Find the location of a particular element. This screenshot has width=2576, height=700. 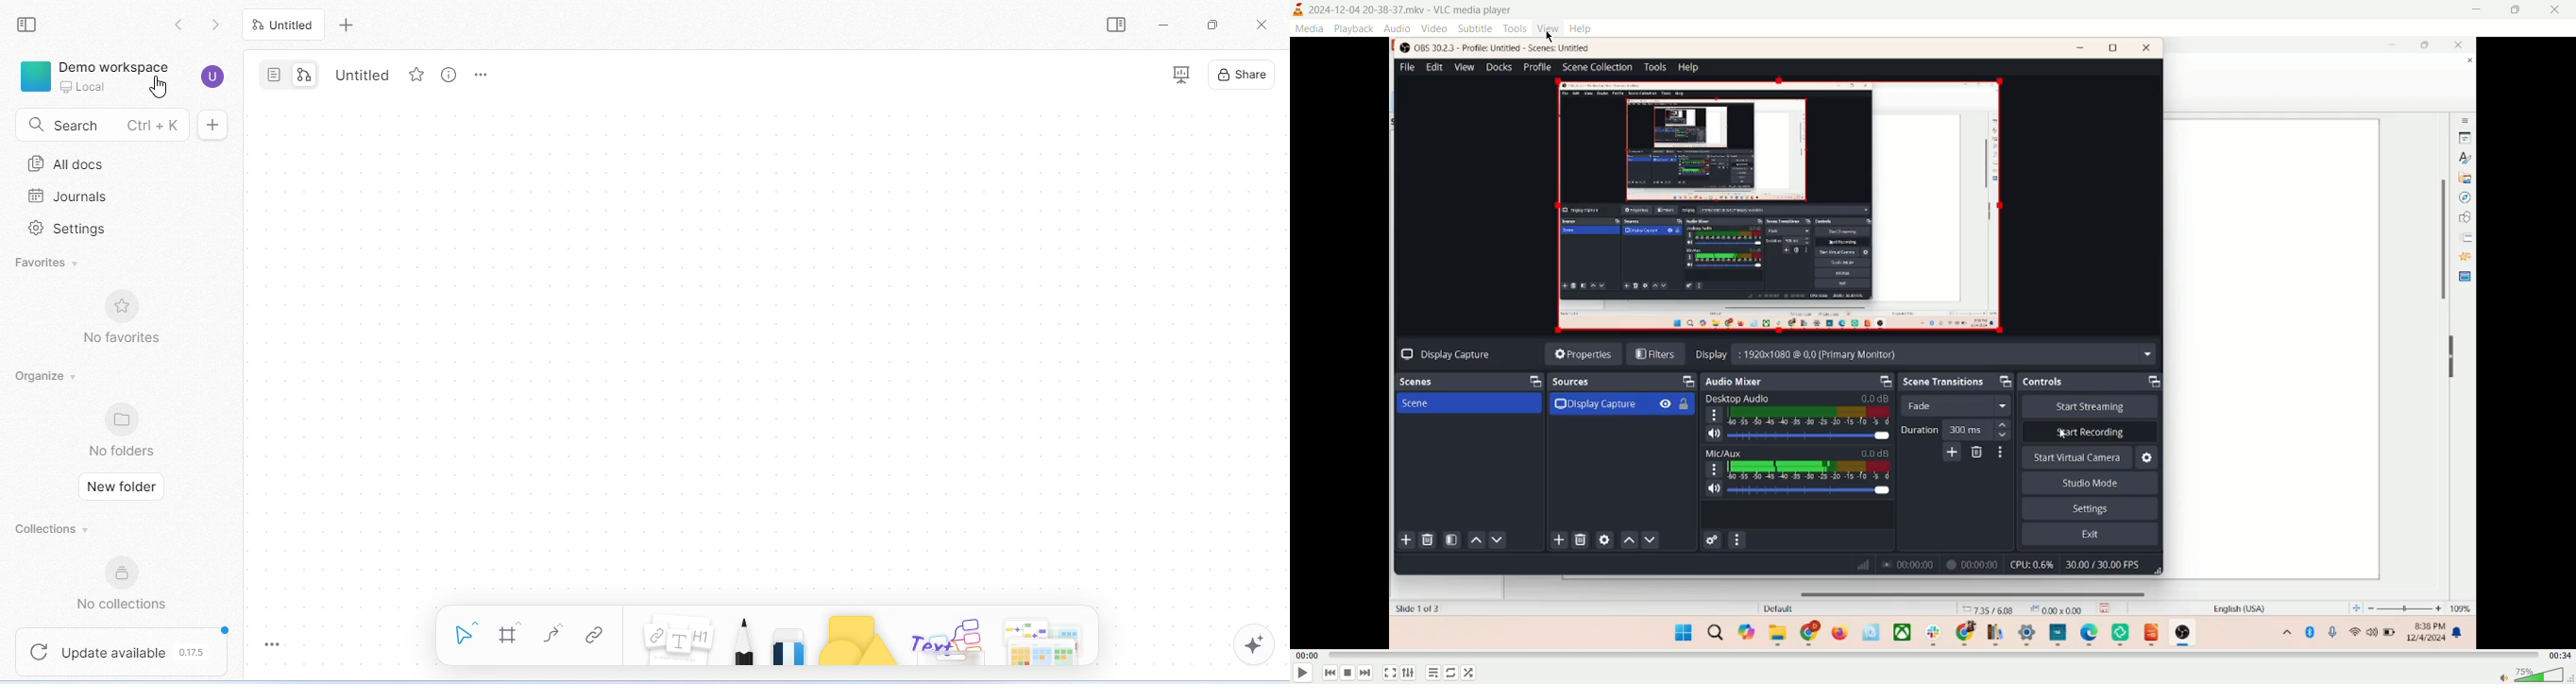

frame is located at coordinates (512, 634).